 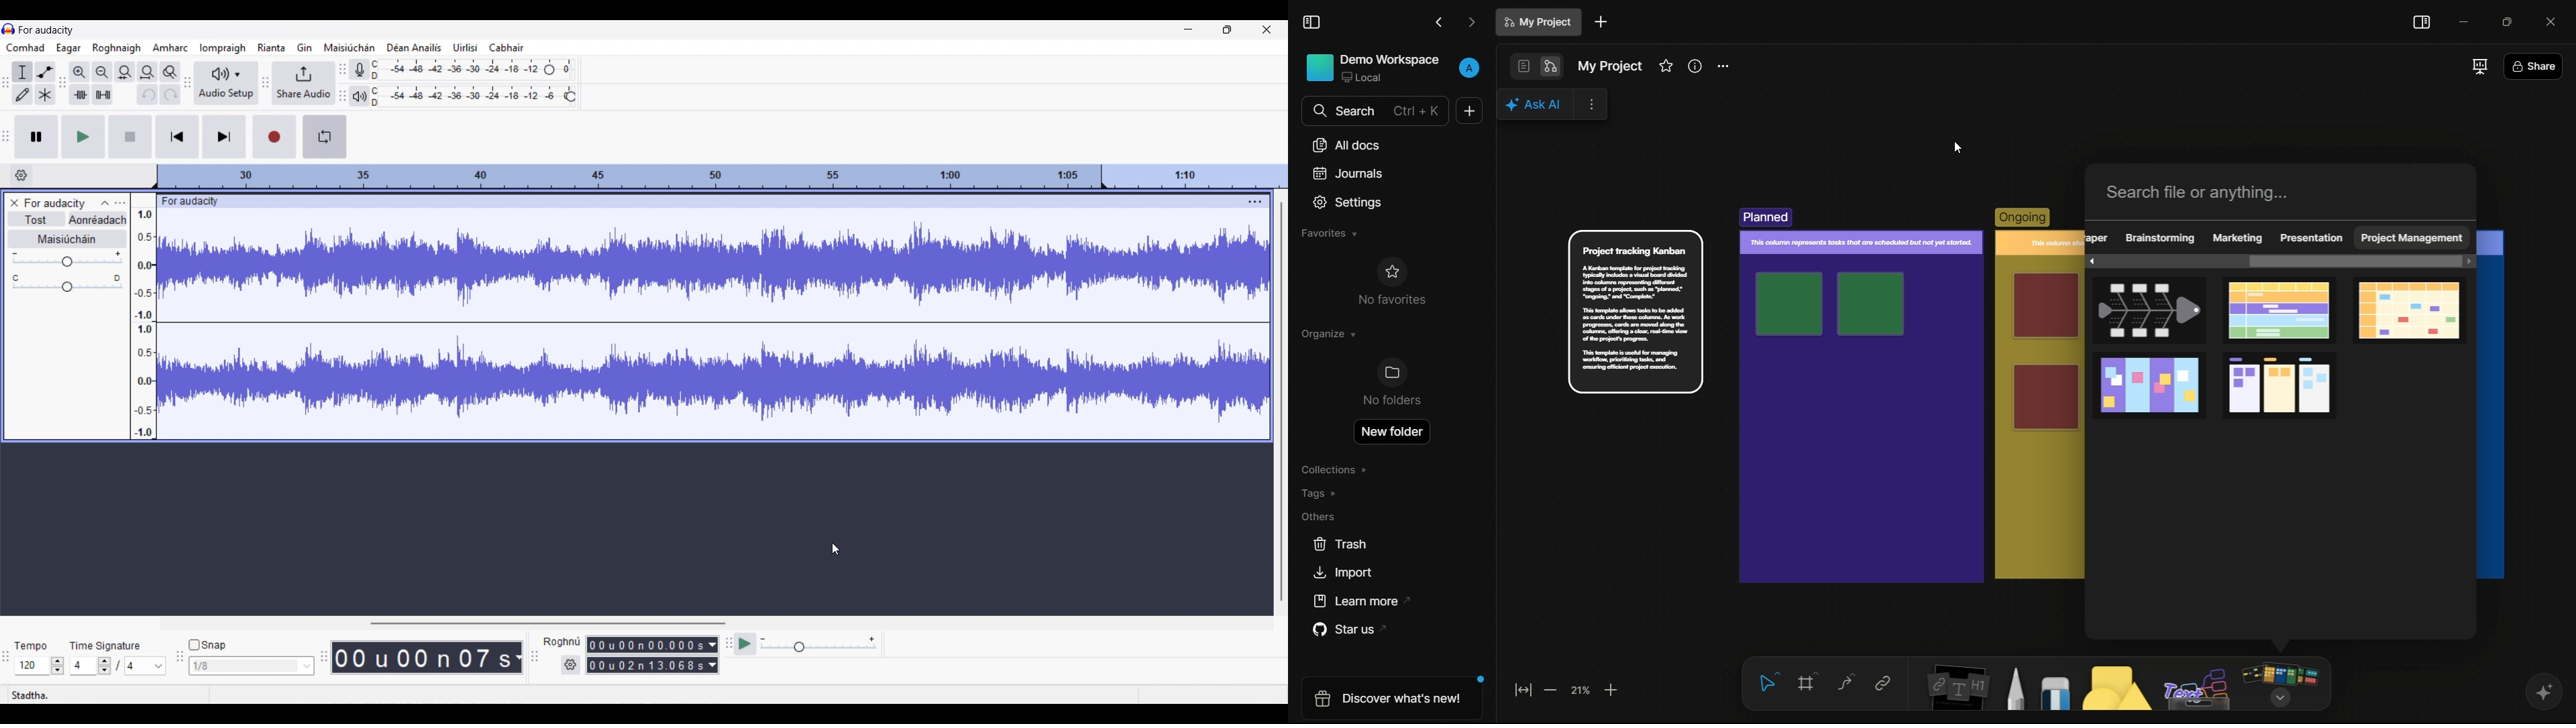 What do you see at coordinates (172, 48) in the screenshot?
I see `Amharc` at bounding box center [172, 48].